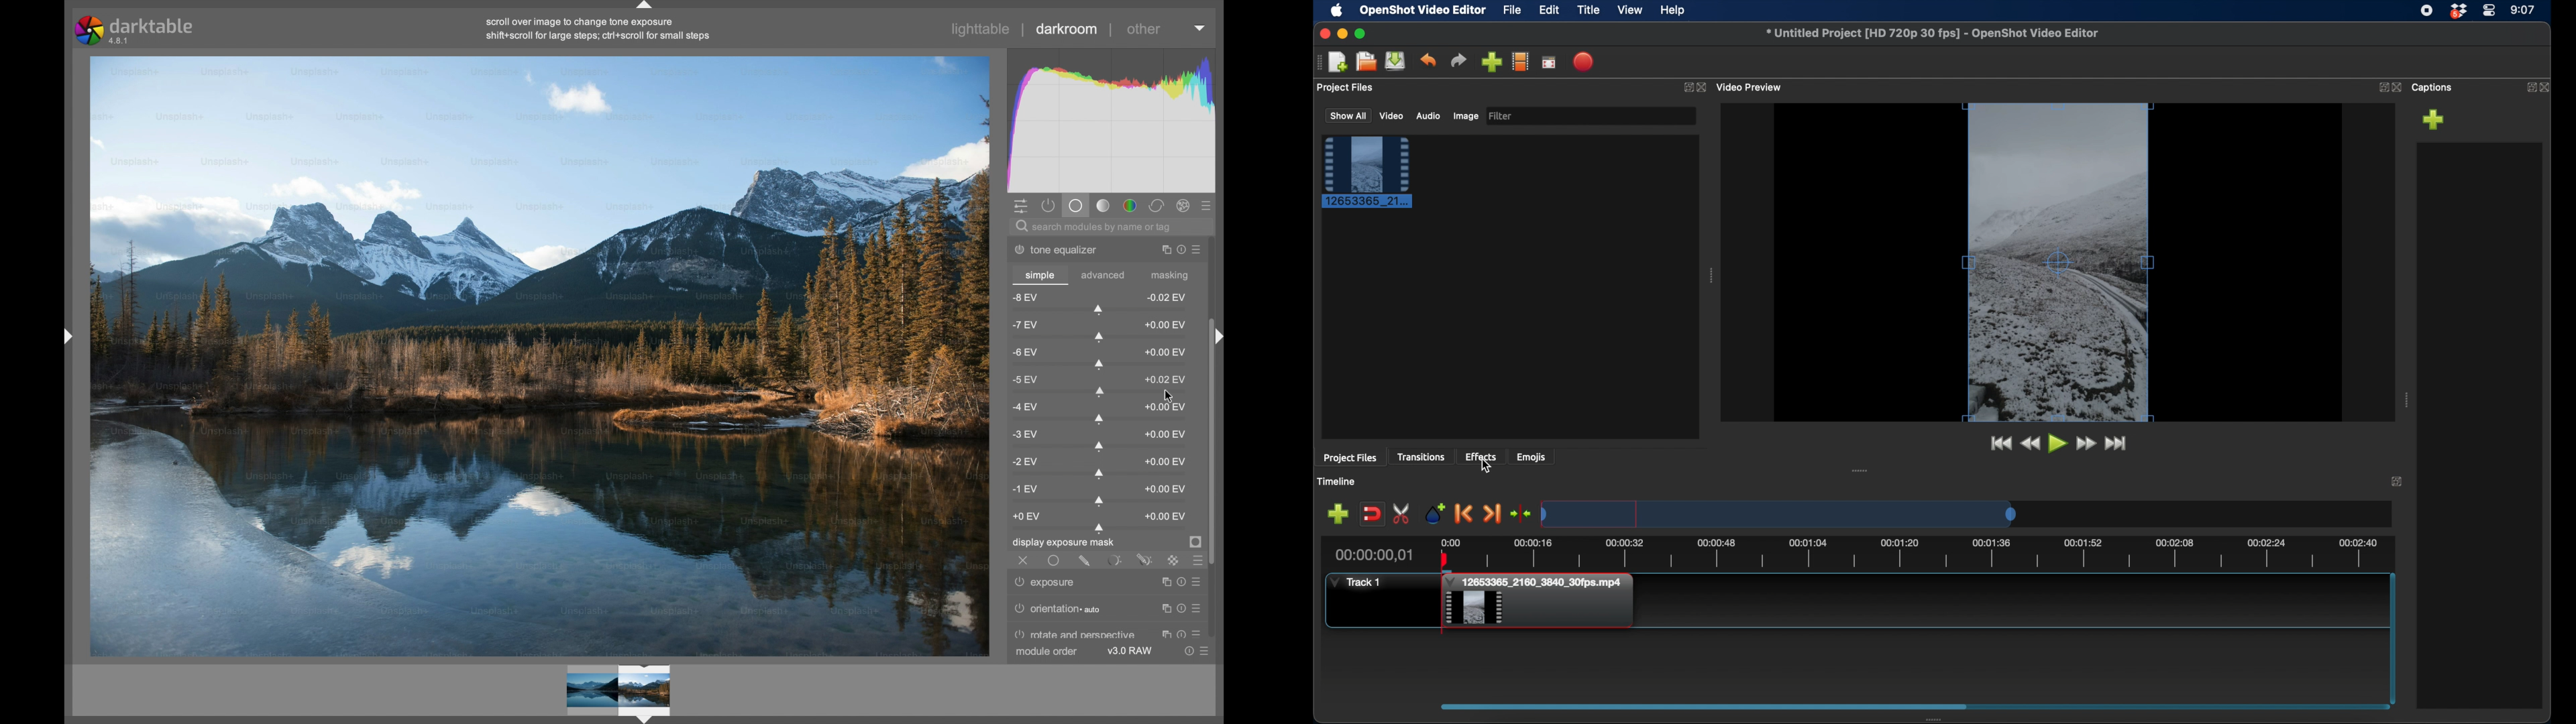 The height and width of the screenshot is (728, 2576). Describe the element at coordinates (1101, 365) in the screenshot. I see `slider` at that location.